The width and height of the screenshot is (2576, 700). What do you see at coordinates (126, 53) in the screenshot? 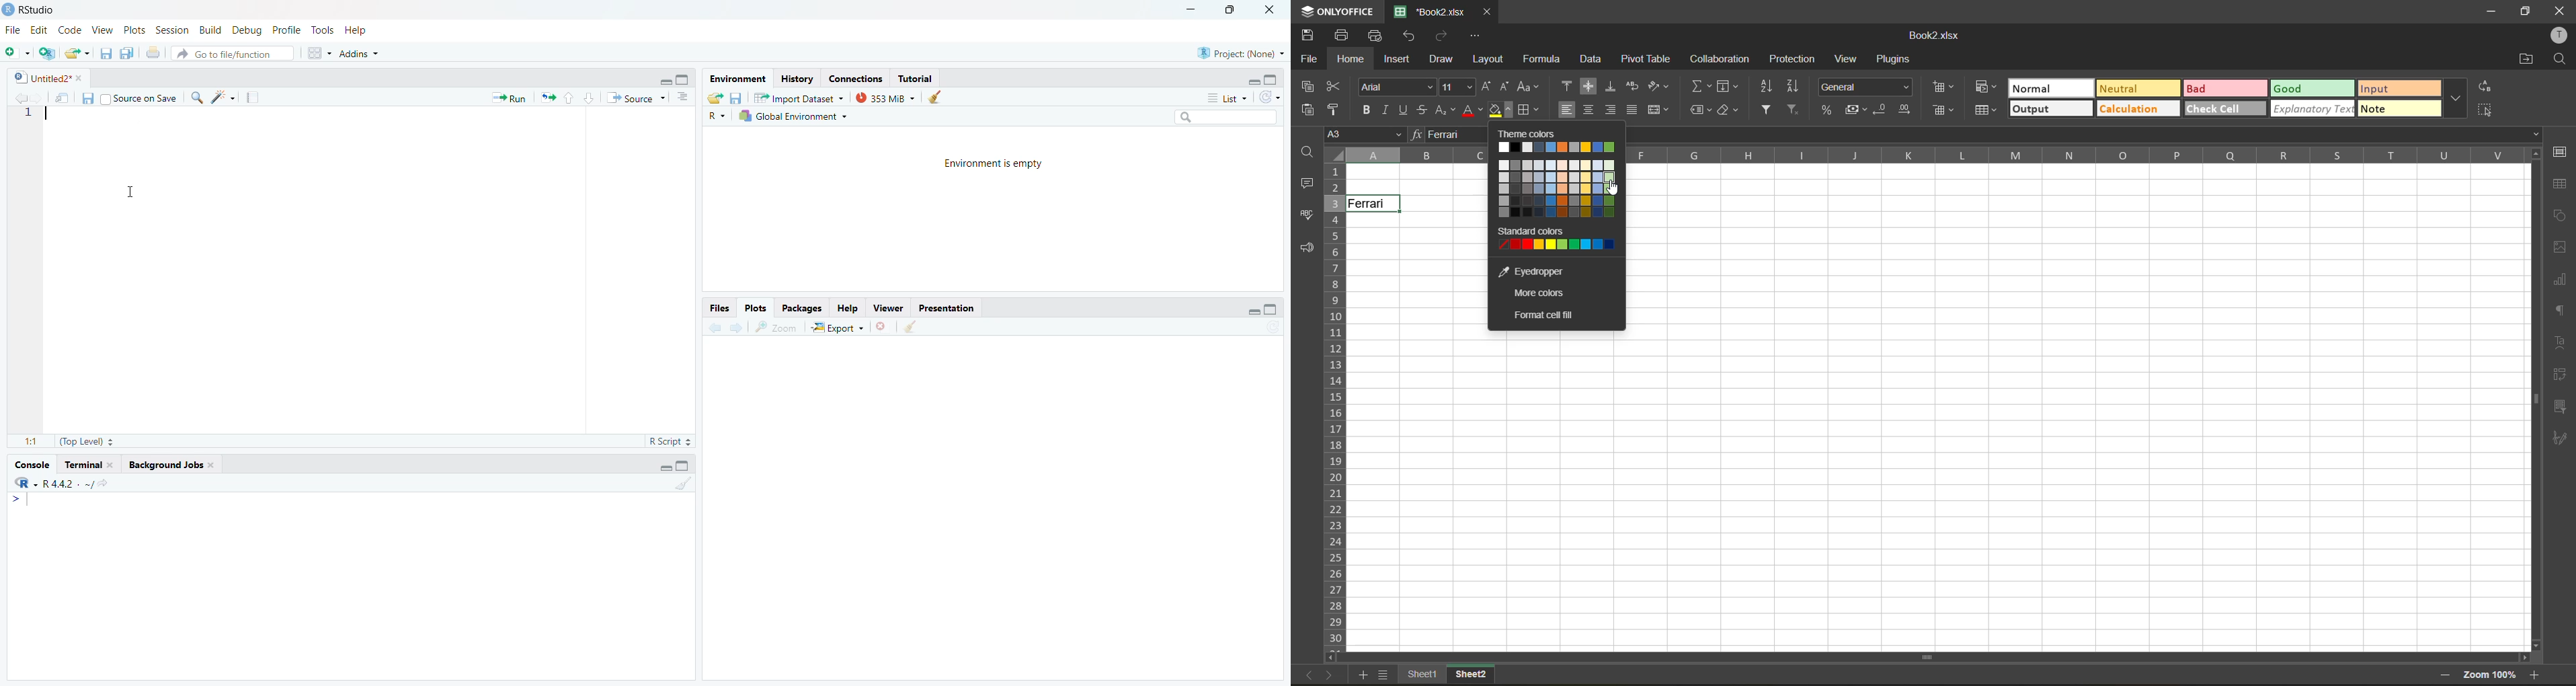
I see `save all open documents` at bounding box center [126, 53].